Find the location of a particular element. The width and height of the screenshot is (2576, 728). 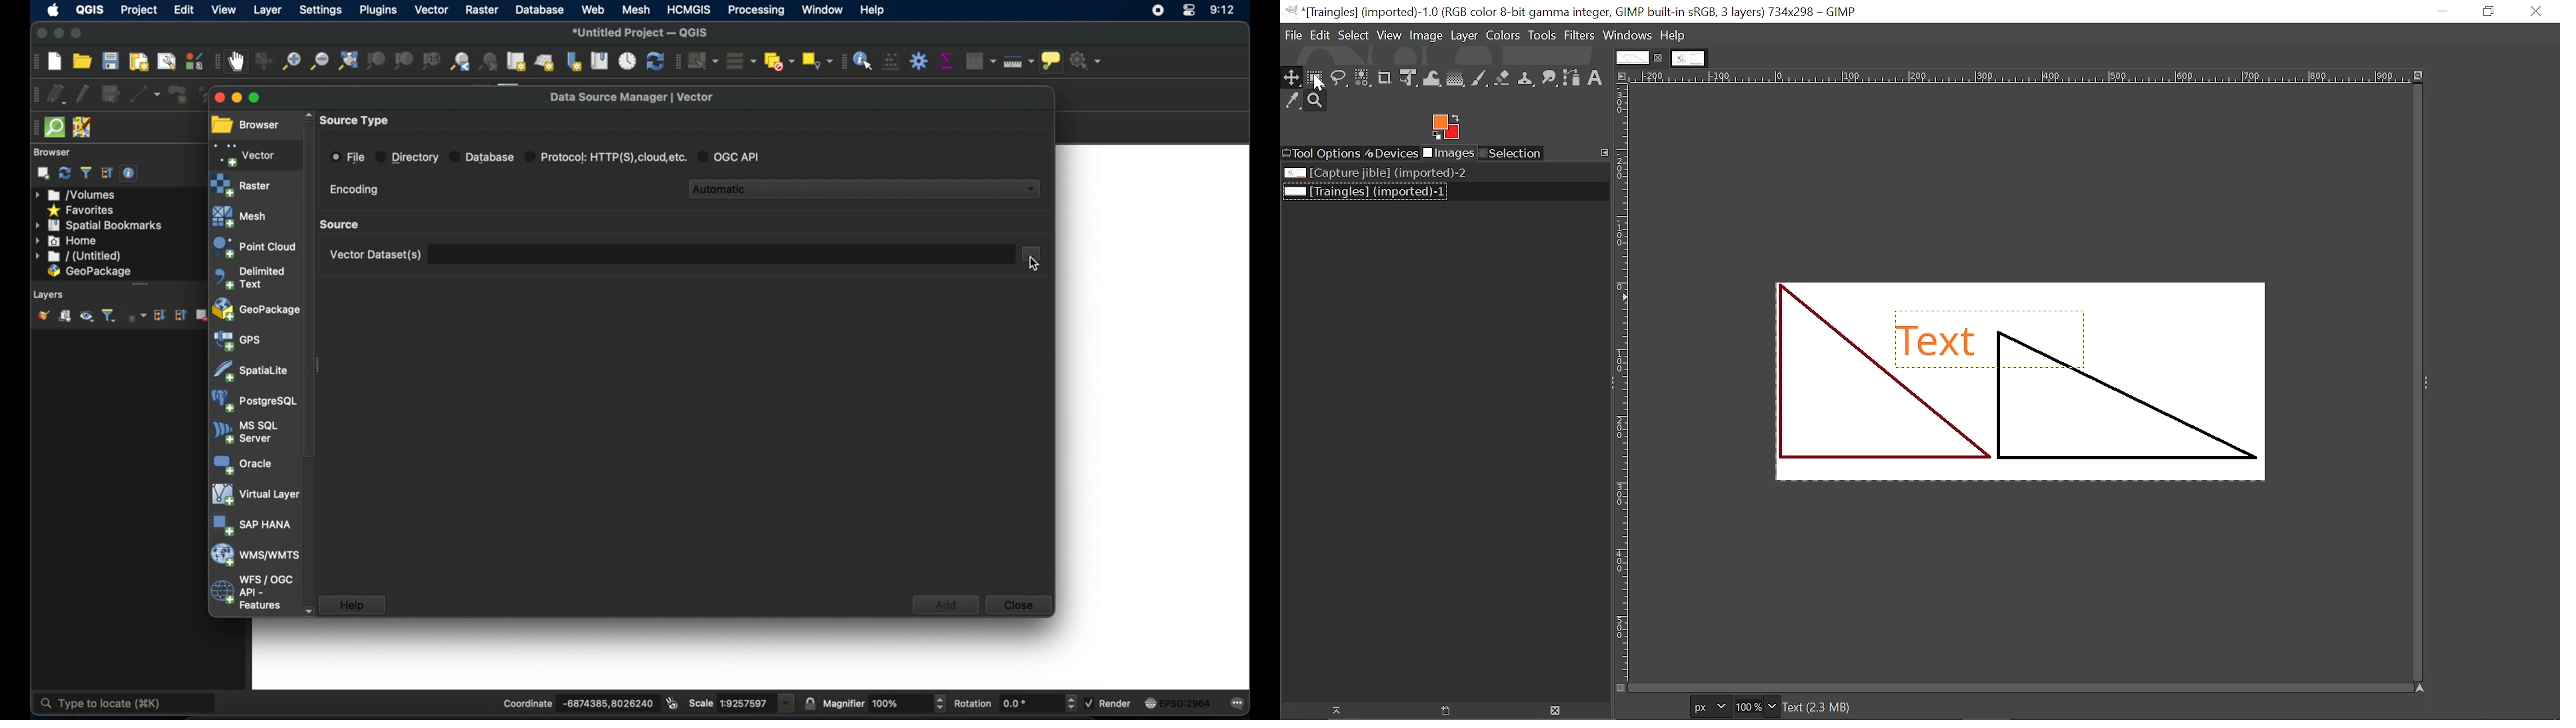

Current image units is located at coordinates (1706, 707).